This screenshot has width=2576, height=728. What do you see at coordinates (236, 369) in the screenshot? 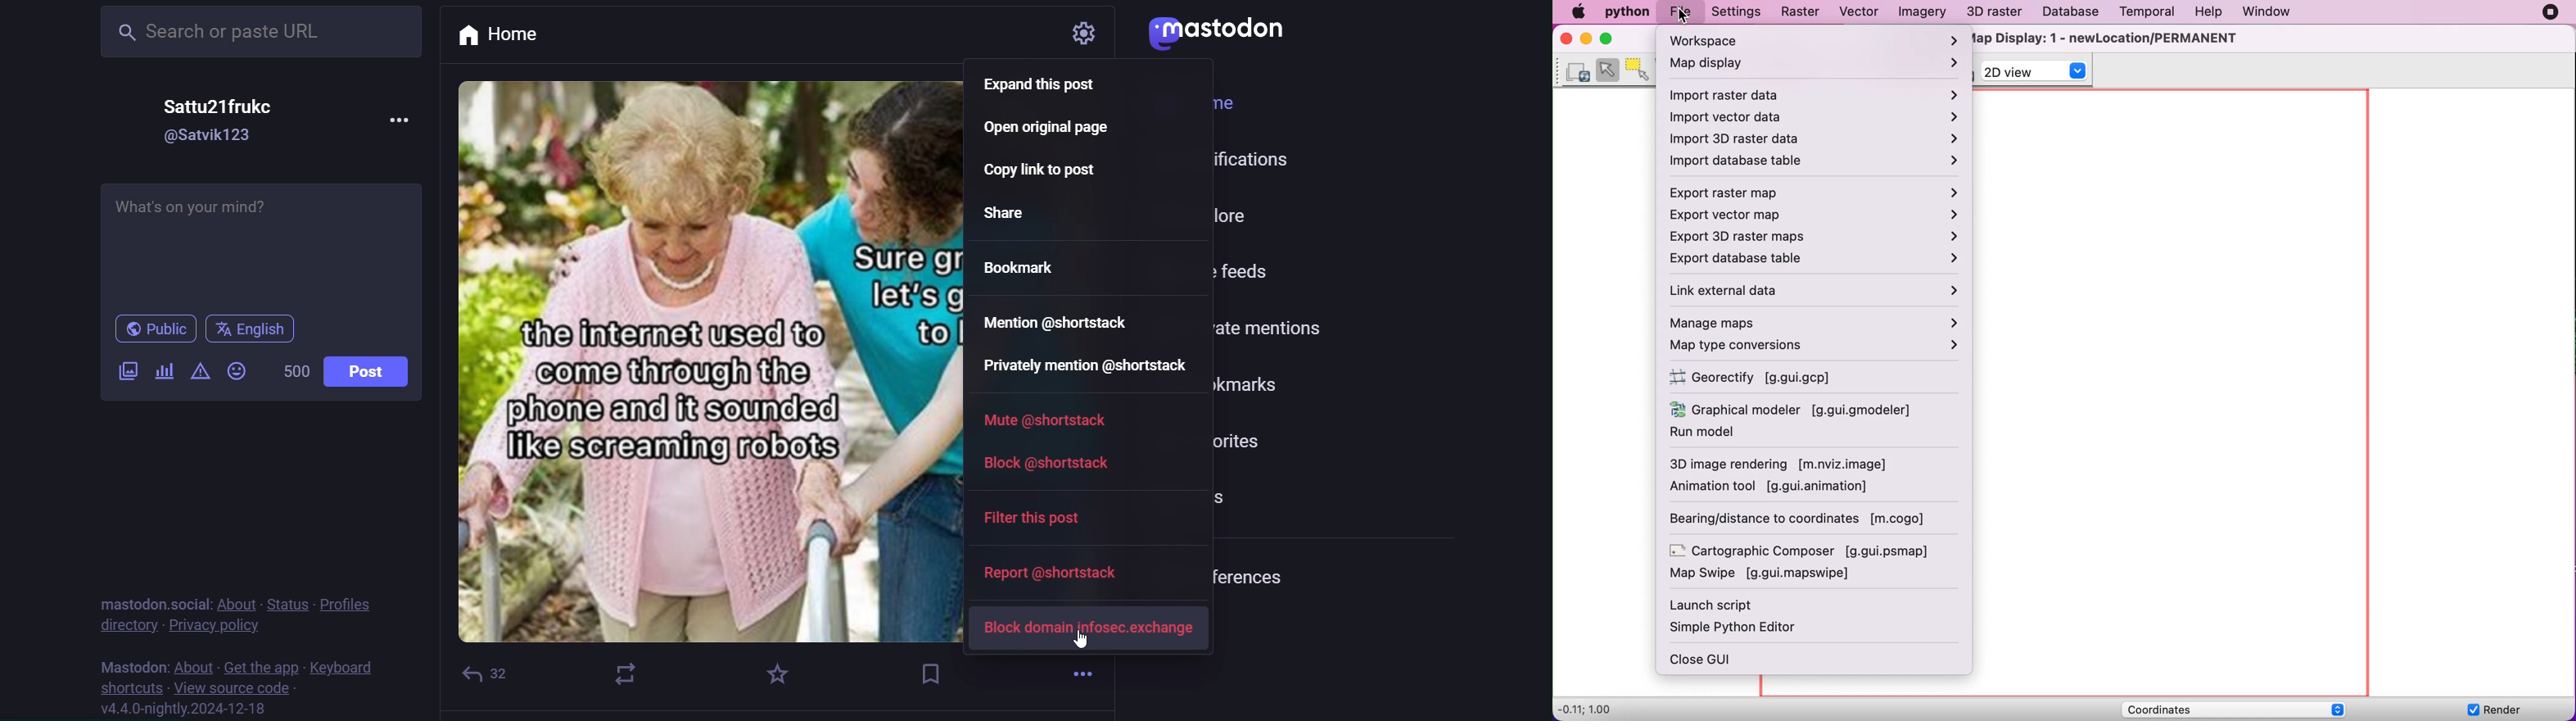
I see `emoji` at bounding box center [236, 369].